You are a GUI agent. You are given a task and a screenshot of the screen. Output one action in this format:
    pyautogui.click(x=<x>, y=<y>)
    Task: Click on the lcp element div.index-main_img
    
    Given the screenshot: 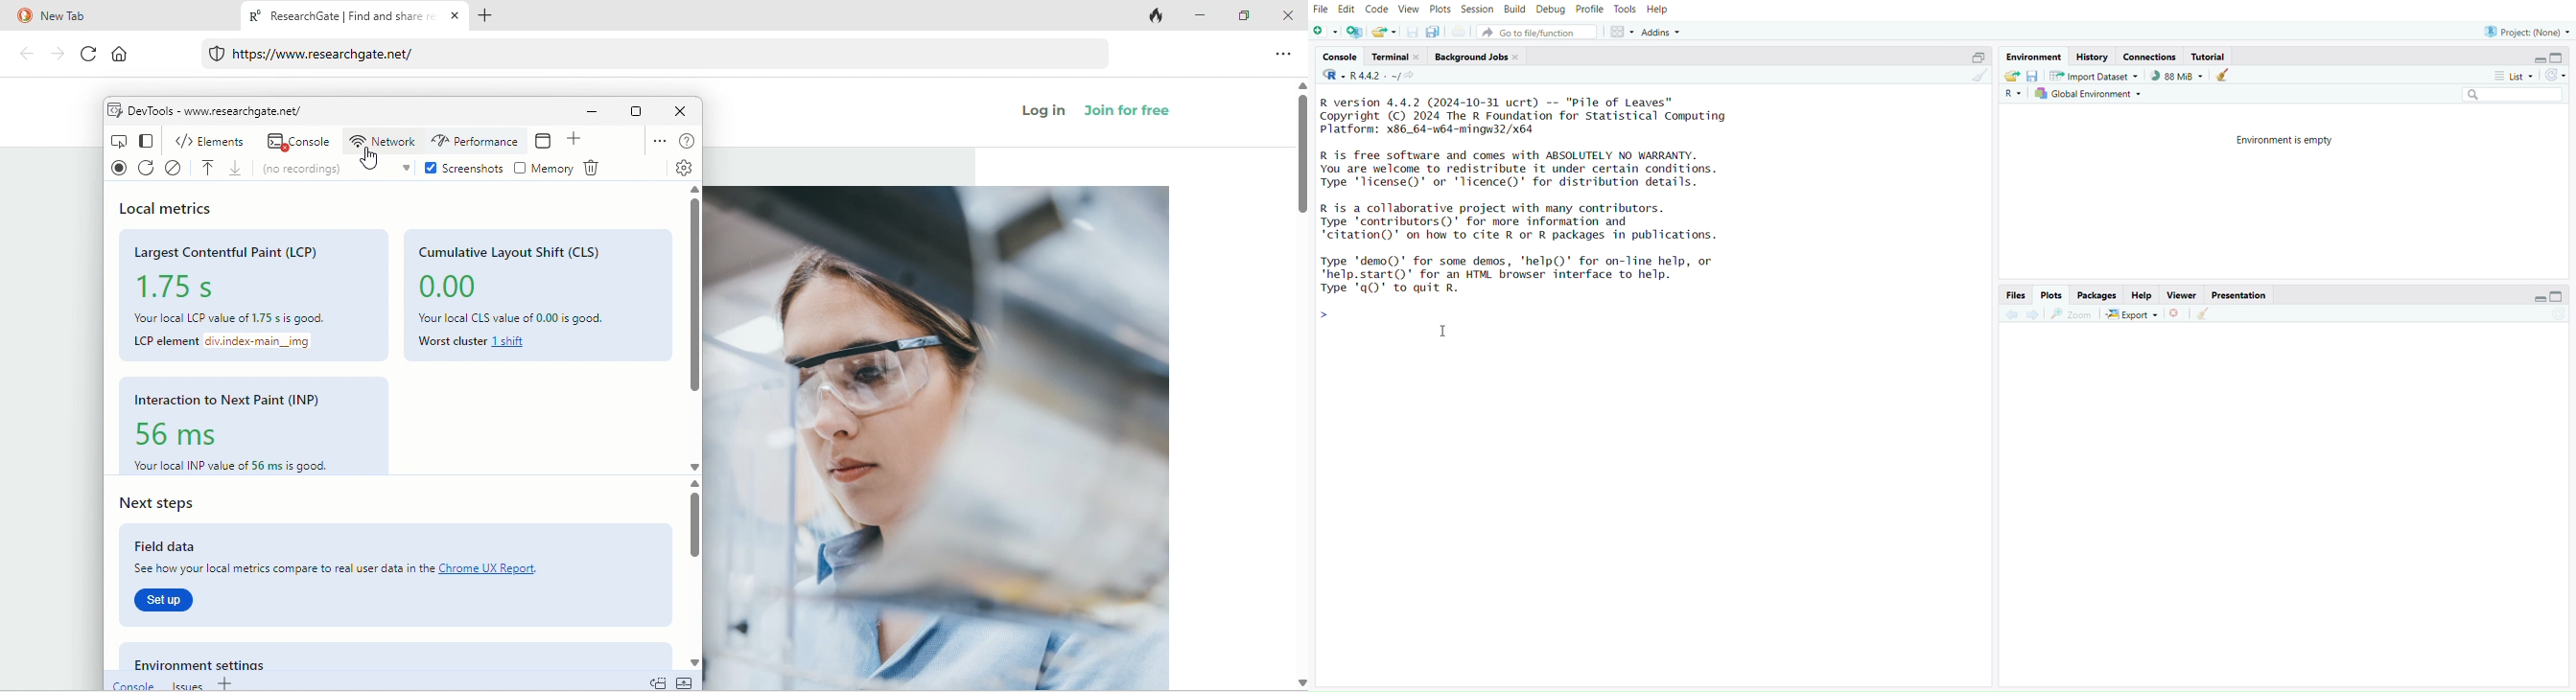 What is the action you would take?
    pyautogui.click(x=223, y=342)
    